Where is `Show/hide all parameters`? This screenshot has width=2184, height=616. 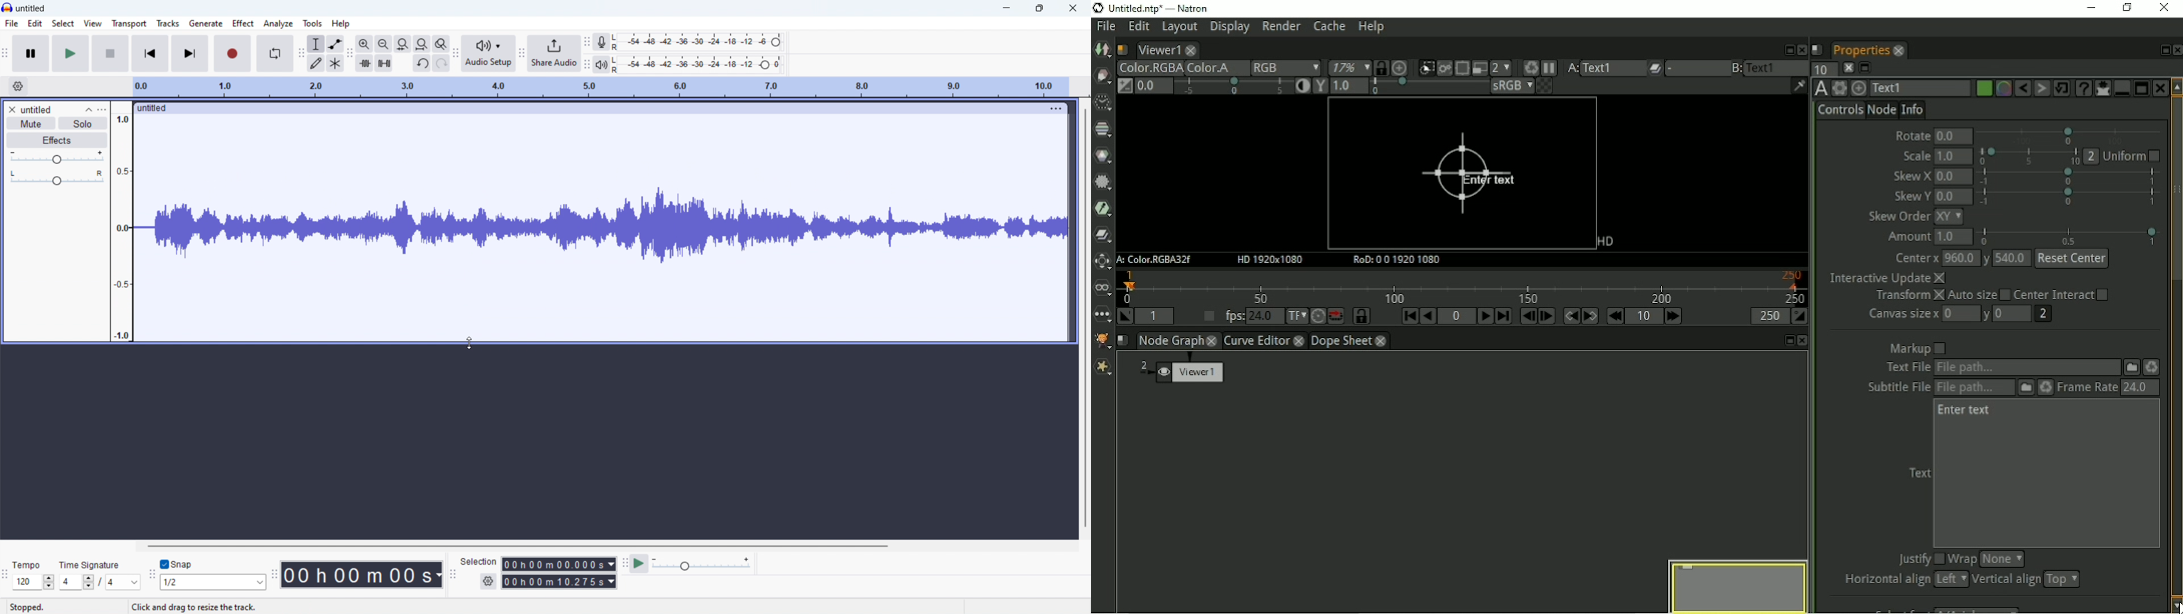 Show/hide all parameters is located at coordinates (2101, 88).